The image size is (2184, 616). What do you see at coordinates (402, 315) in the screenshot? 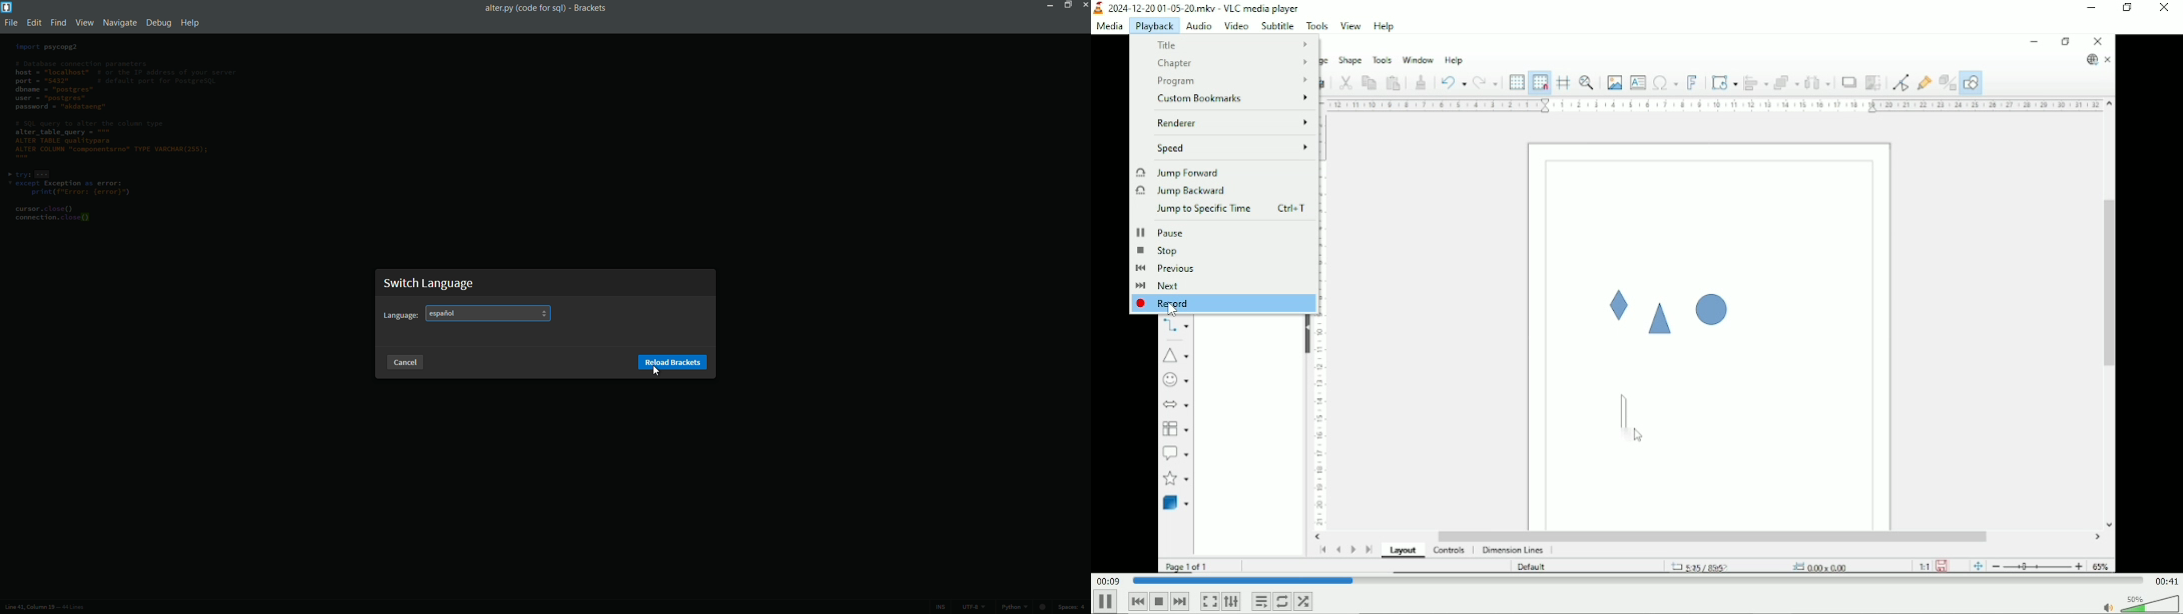
I see `Language` at bounding box center [402, 315].